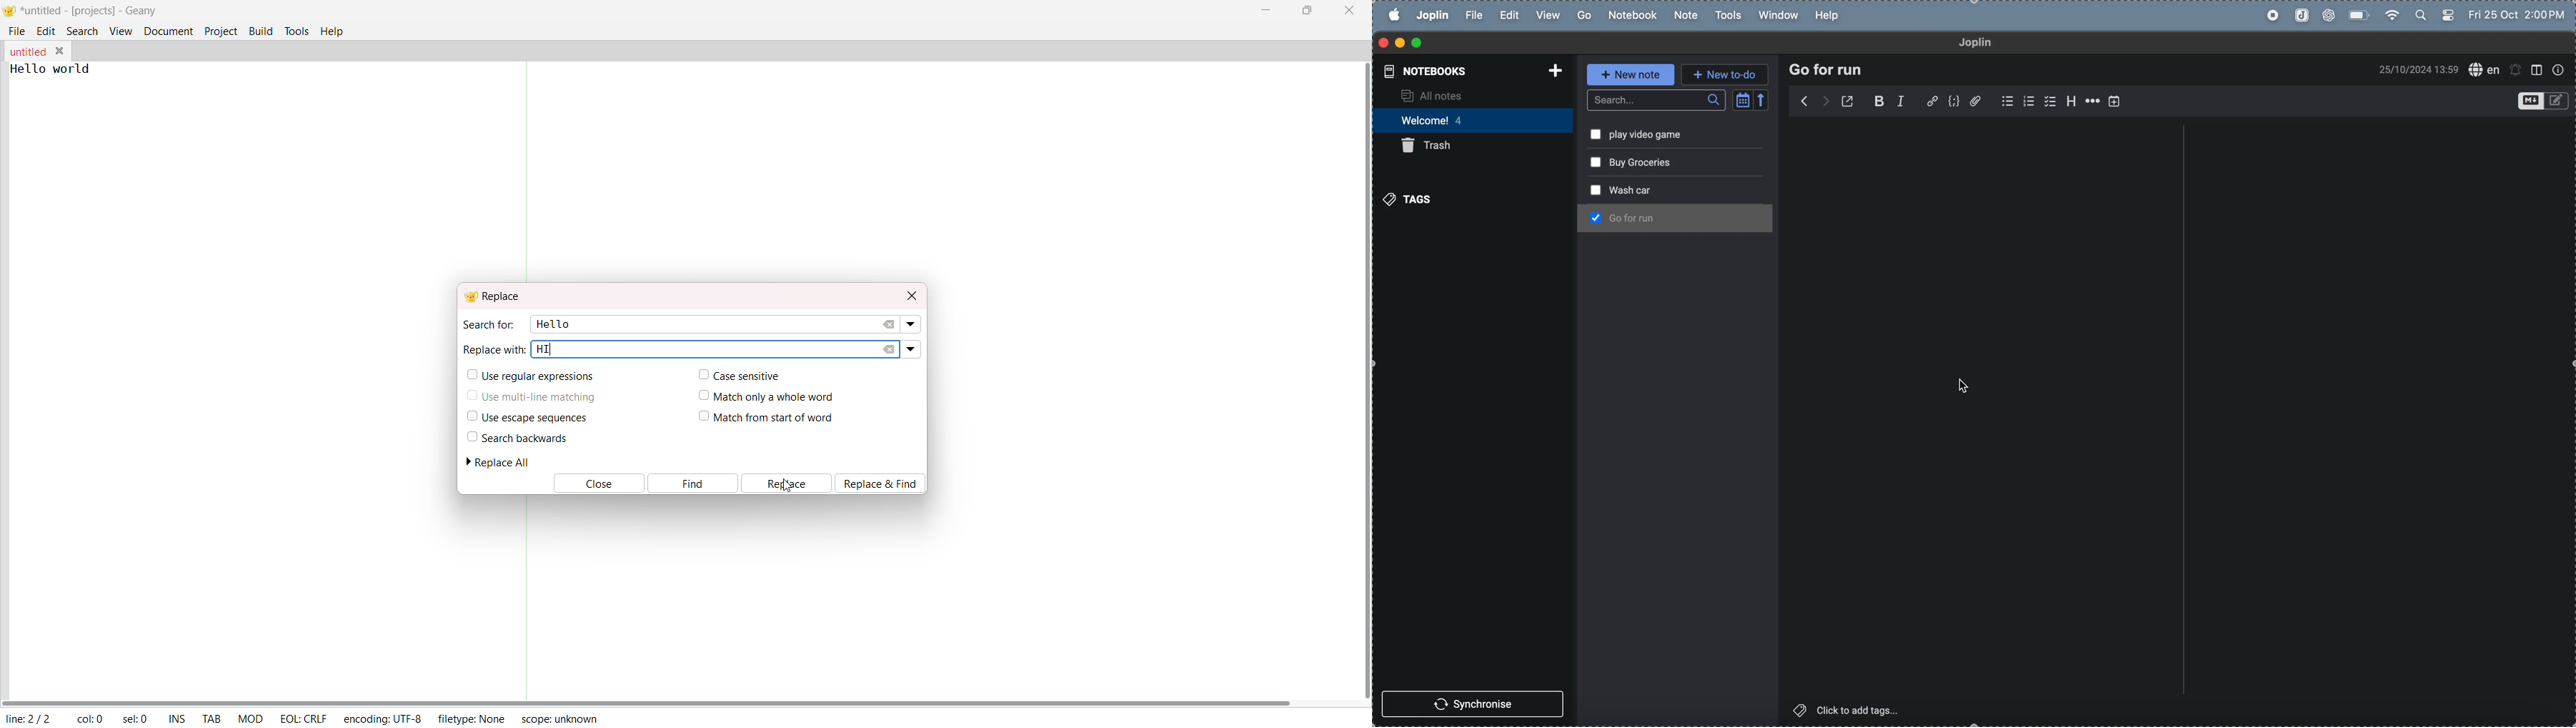 The width and height of the screenshot is (2576, 728). What do you see at coordinates (1581, 14) in the screenshot?
I see `go` at bounding box center [1581, 14].